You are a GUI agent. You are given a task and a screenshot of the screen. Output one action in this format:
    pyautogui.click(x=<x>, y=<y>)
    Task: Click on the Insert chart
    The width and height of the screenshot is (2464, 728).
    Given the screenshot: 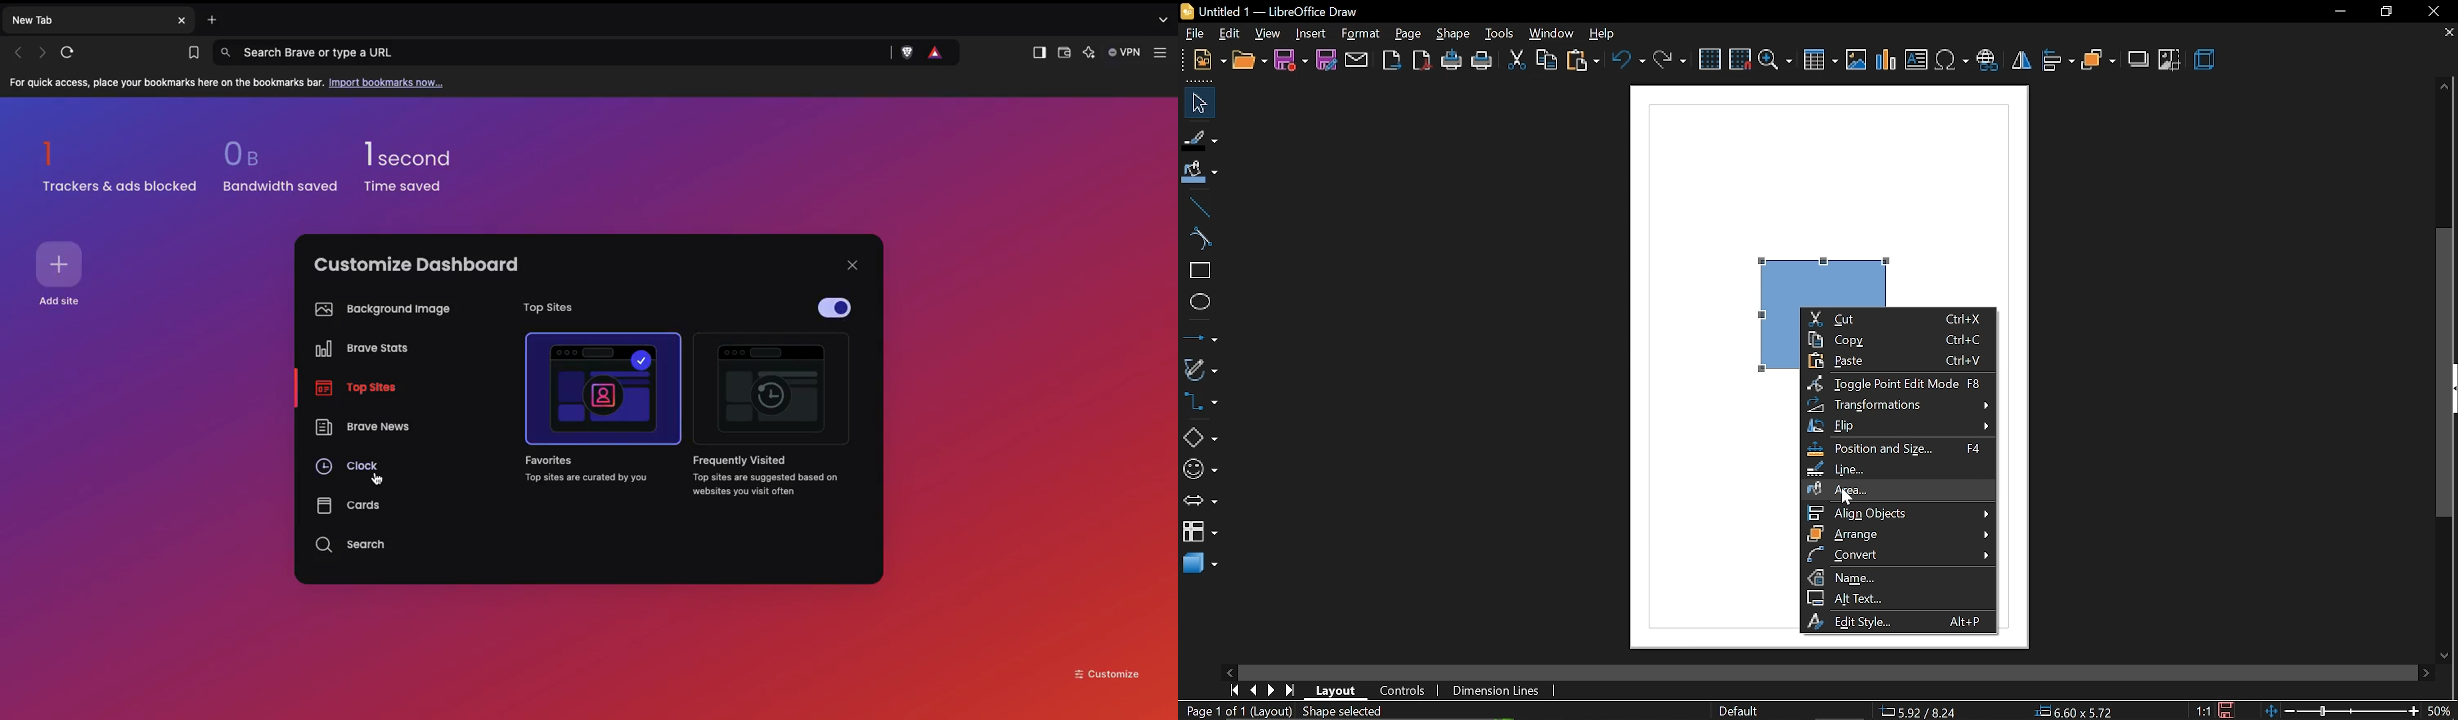 What is the action you would take?
    pyautogui.click(x=1887, y=61)
    